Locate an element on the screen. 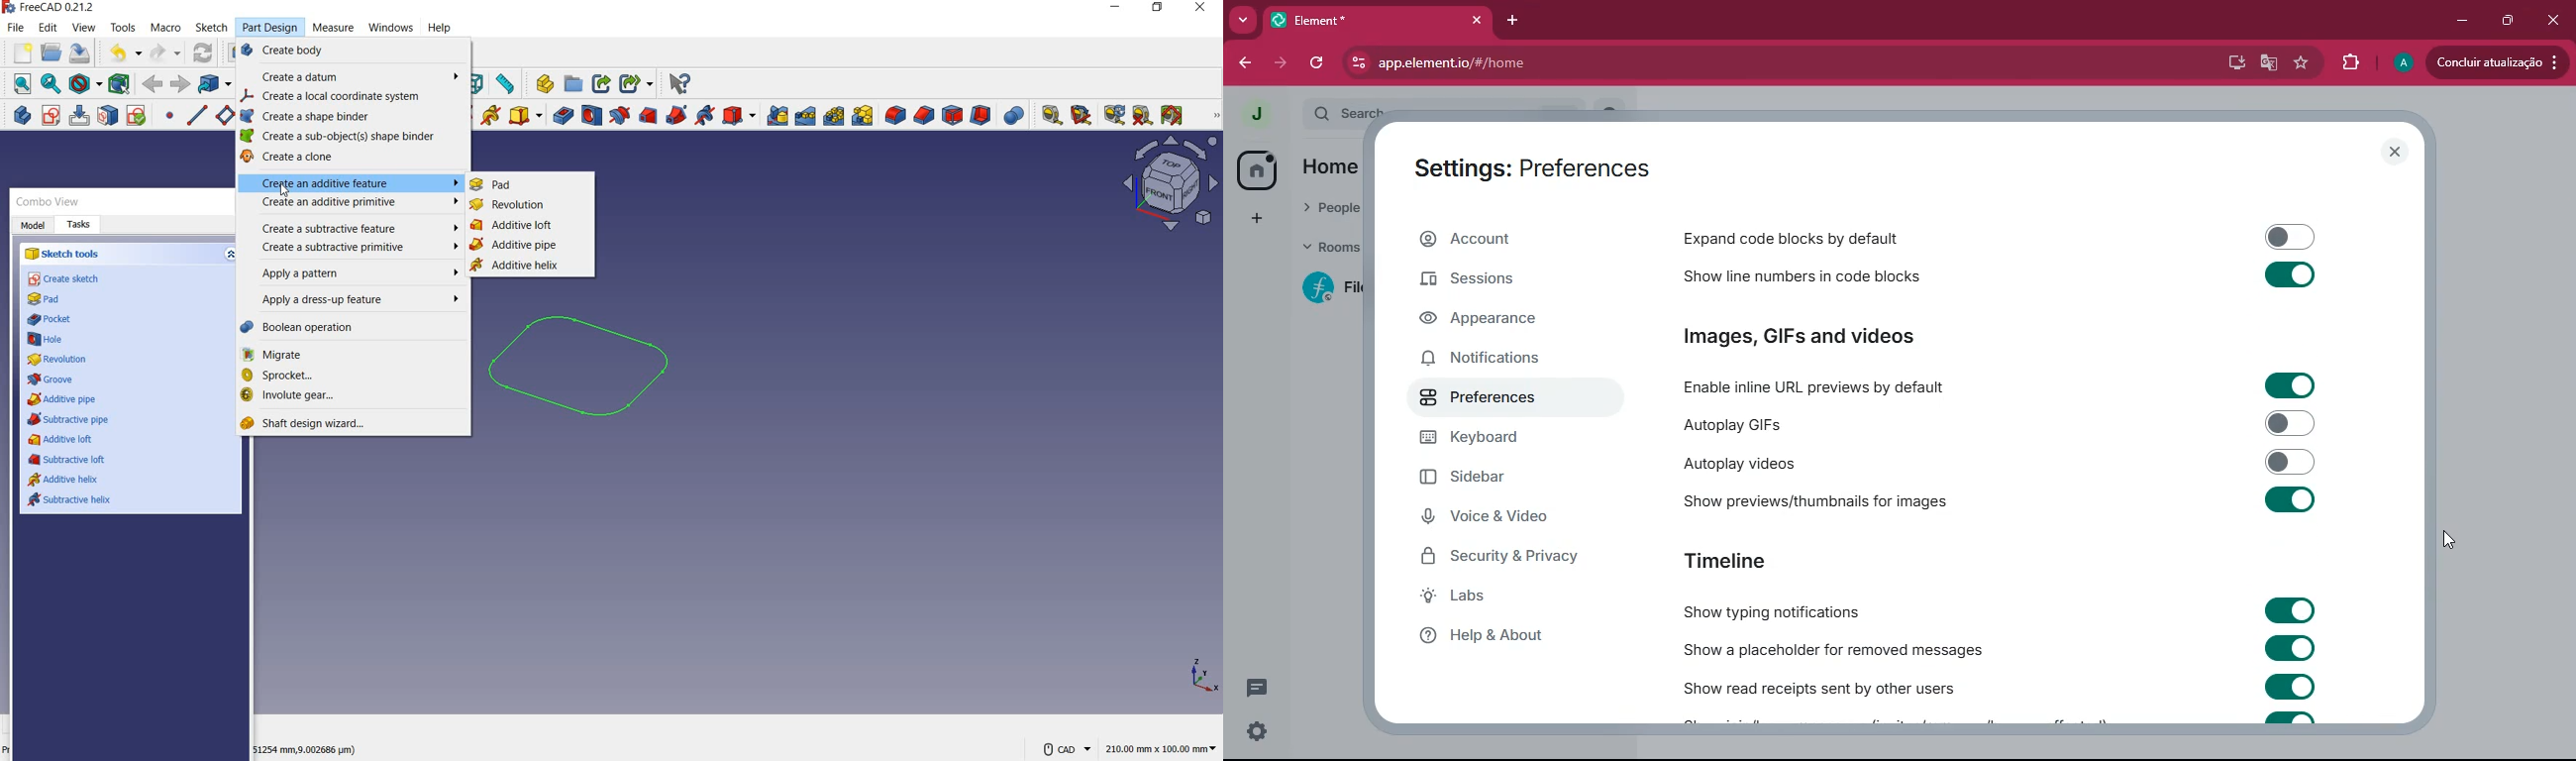 The width and height of the screenshot is (2576, 784). hole is located at coordinates (592, 116).